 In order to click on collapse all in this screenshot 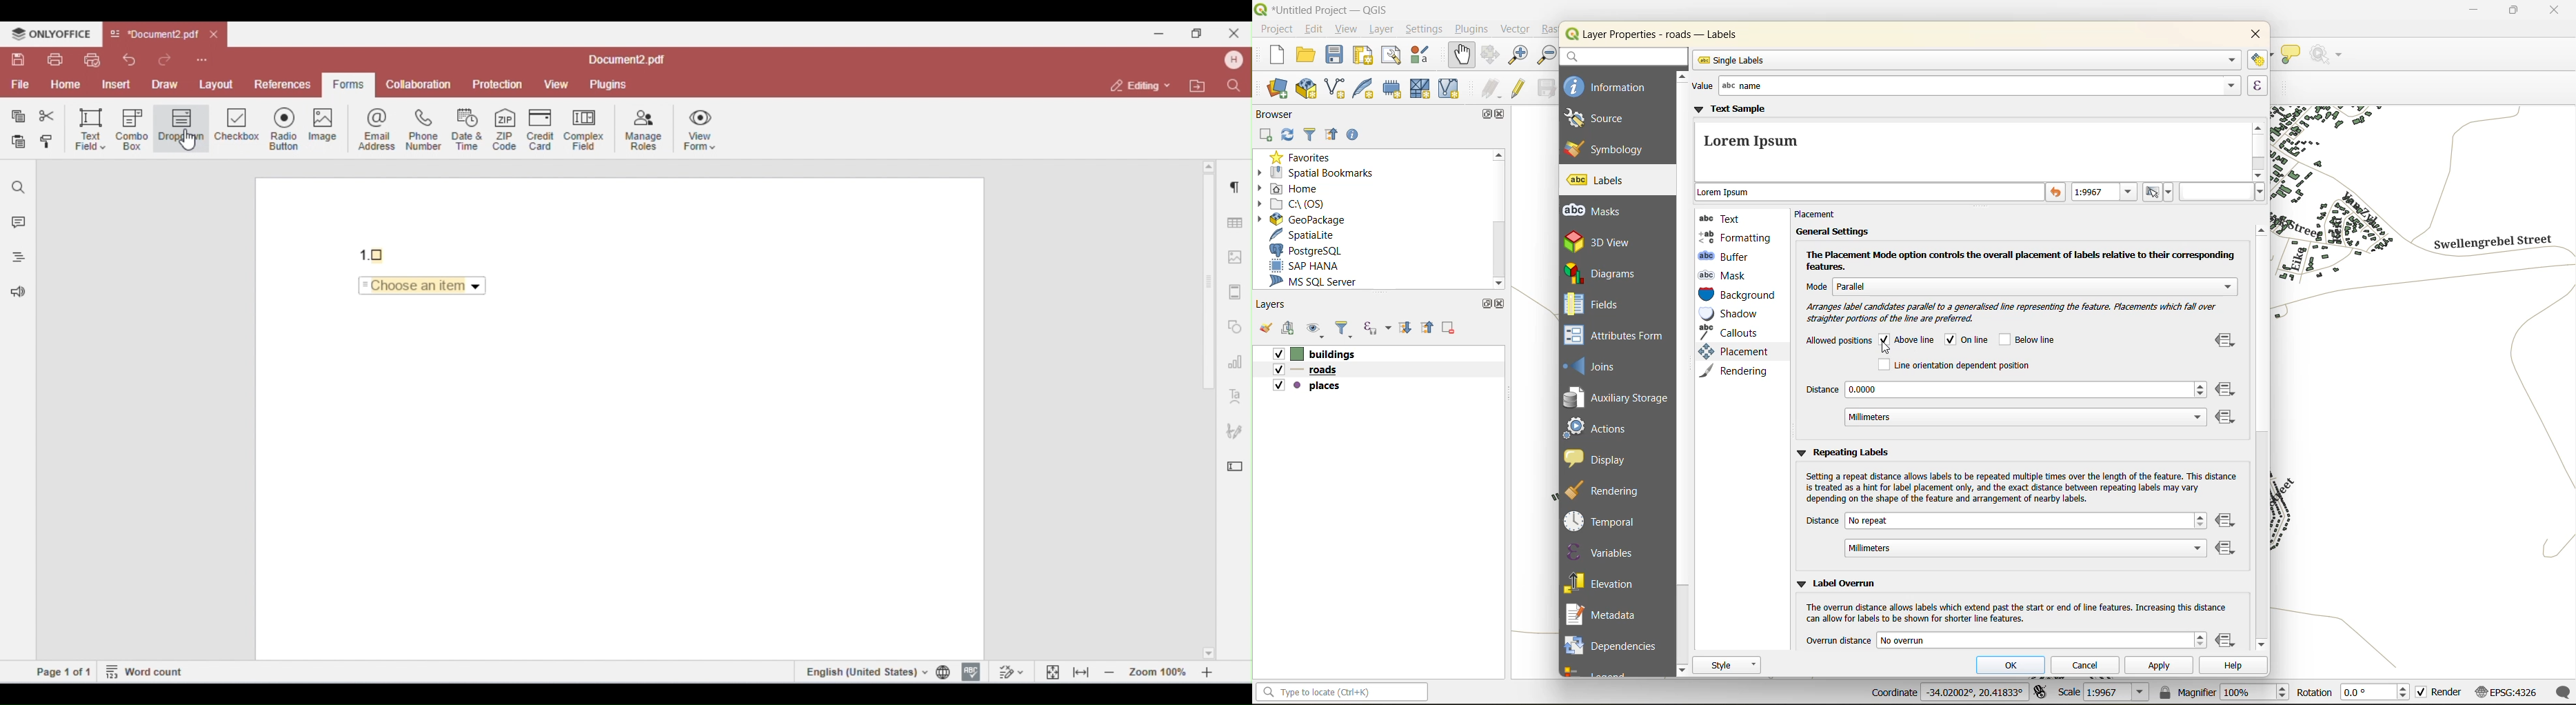, I will do `click(1429, 330)`.